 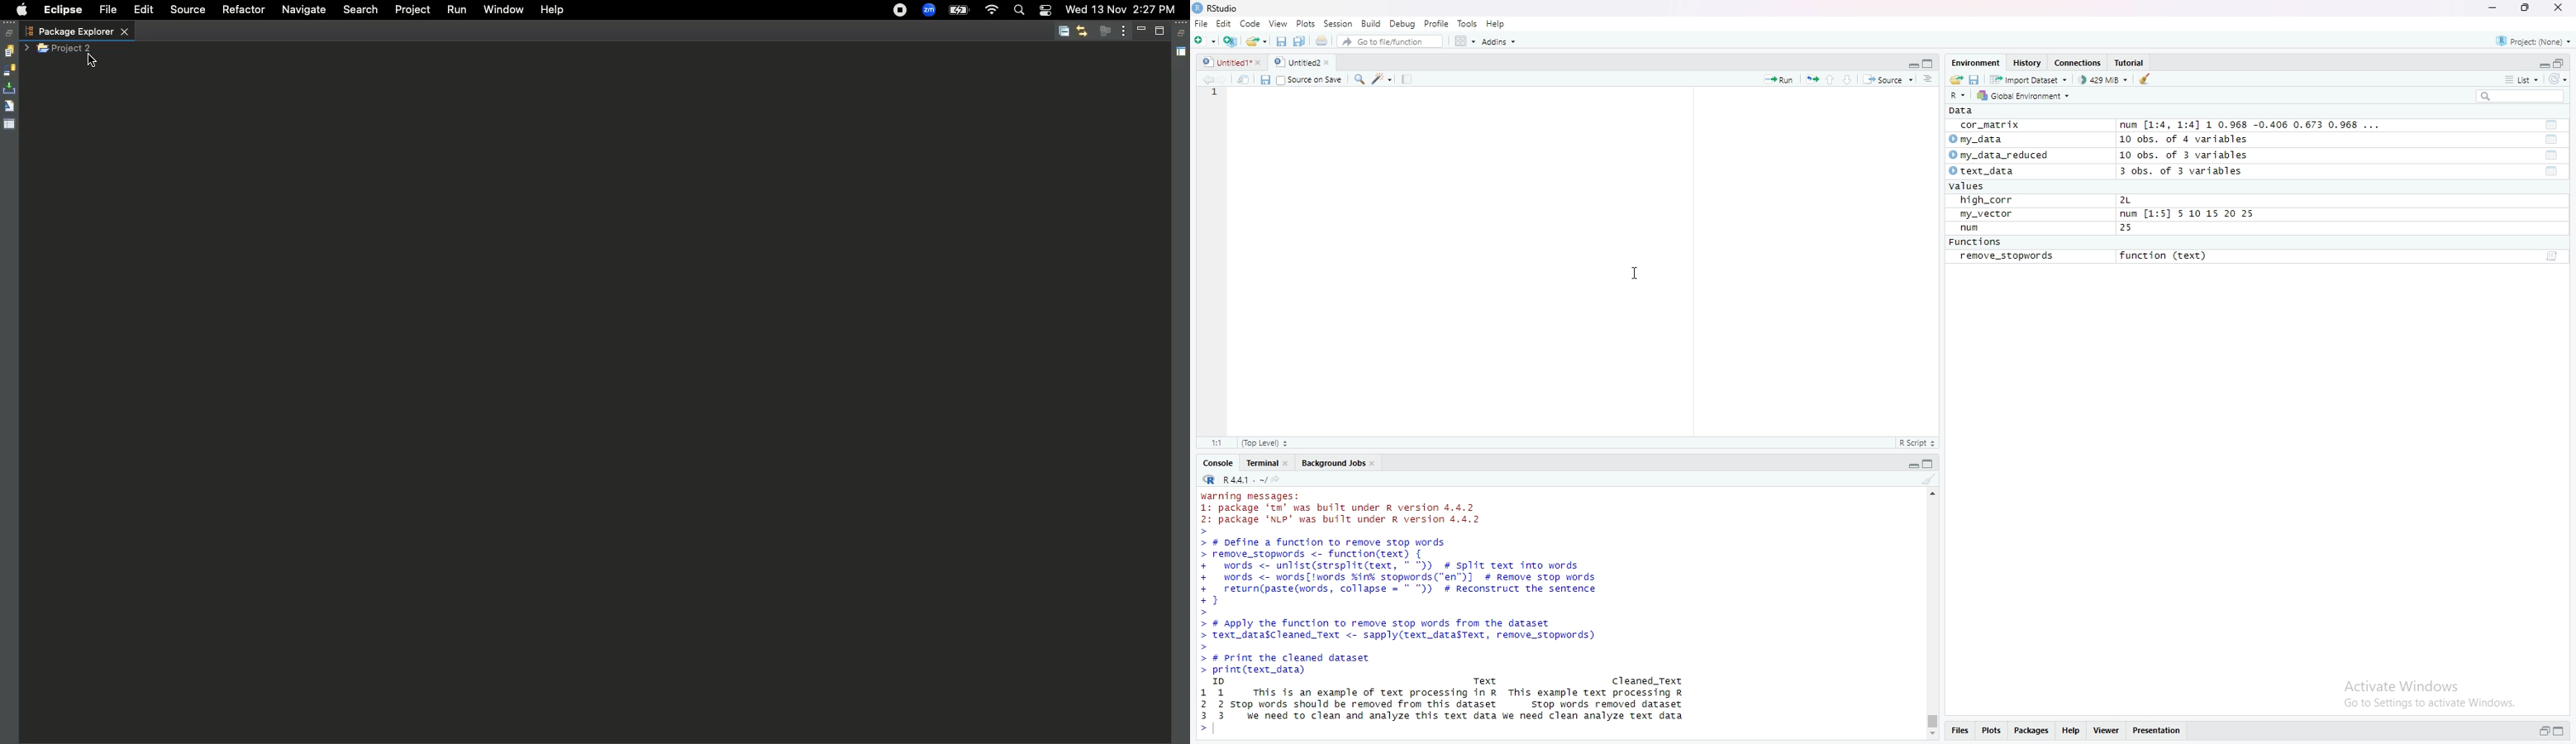 What do you see at coordinates (2551, 124) in the screenshot?
I see `Show Table` at bounding box center [2551, 124].